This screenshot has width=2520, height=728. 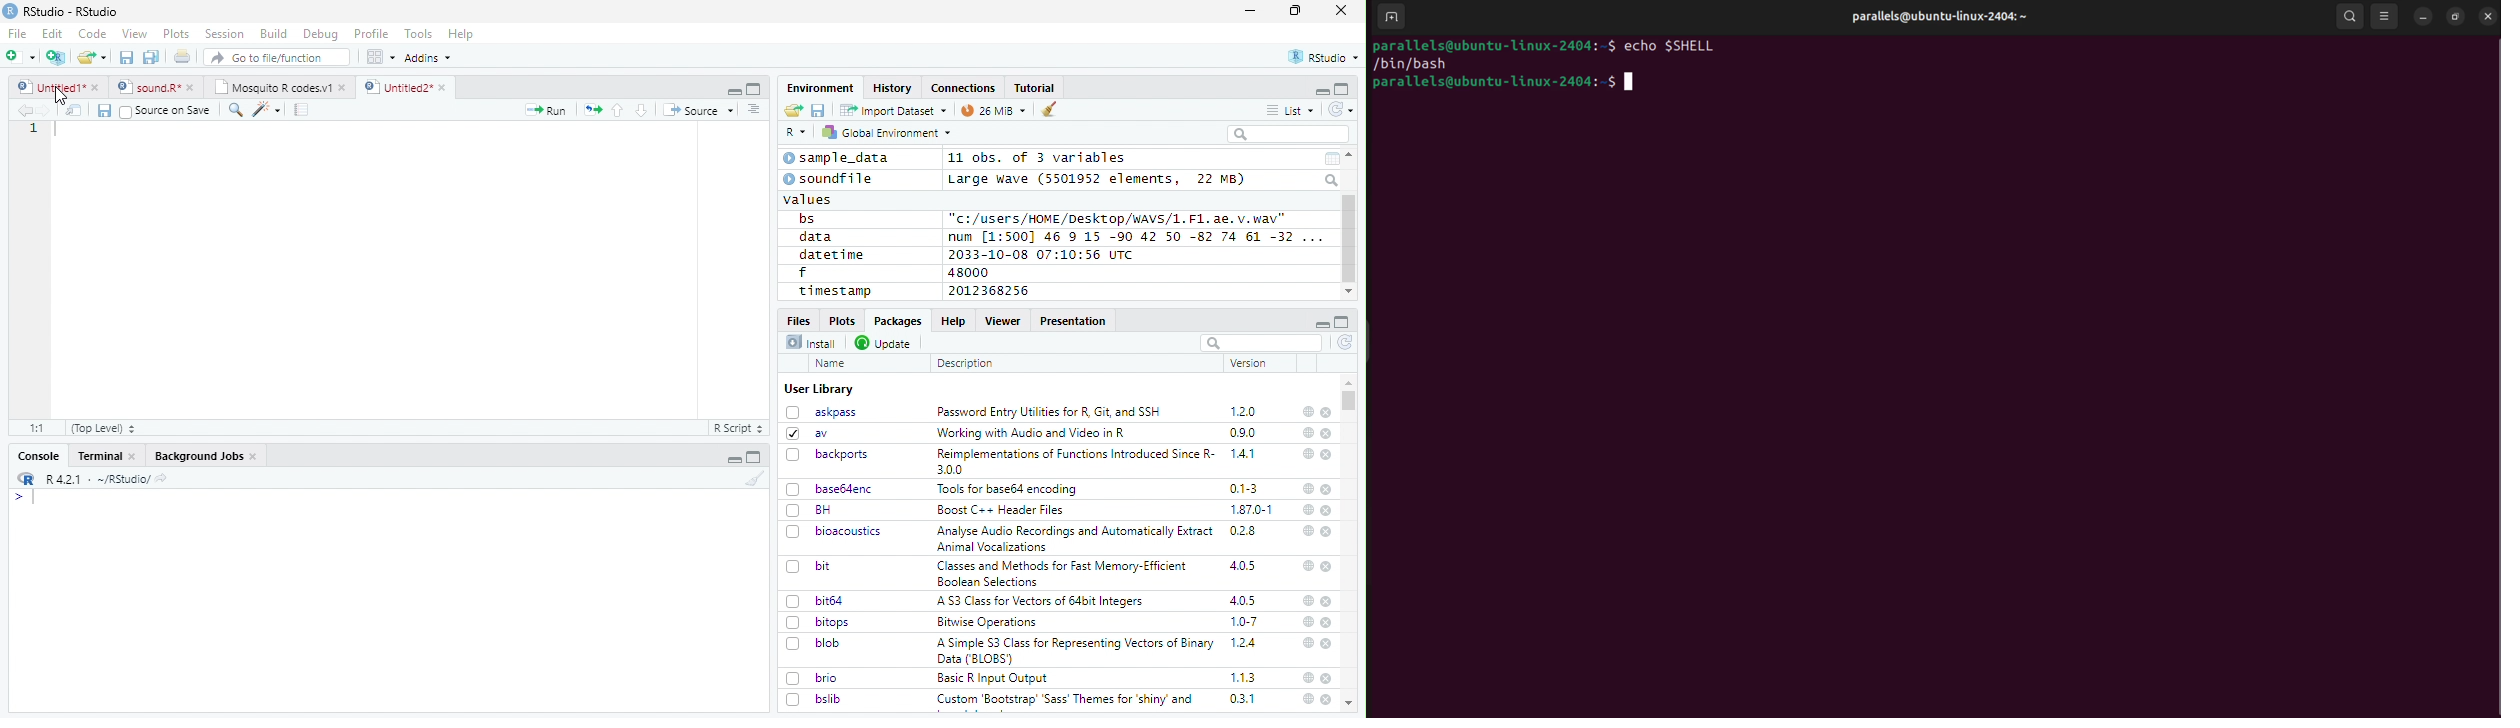 What do you see at coordinates (698, 112) in the screenshot?
I see `Source` at bounding box center [698, 112].